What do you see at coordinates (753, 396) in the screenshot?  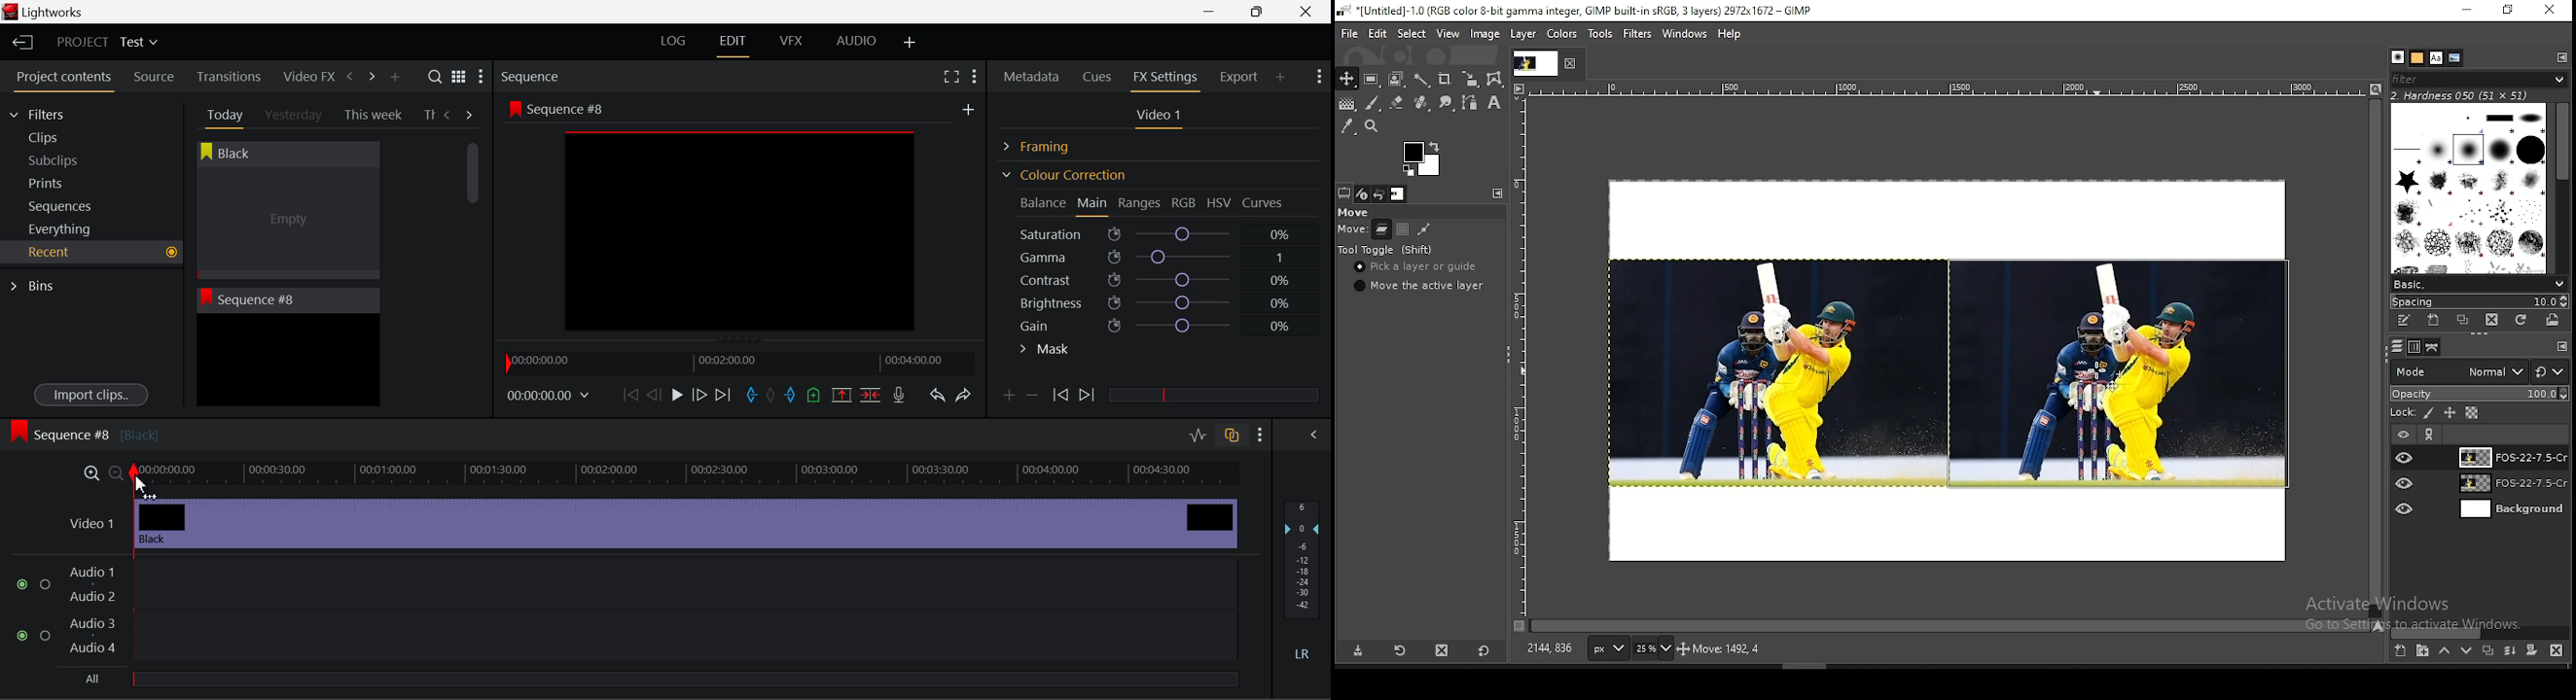 I see `Mark In` at bounding box center [753, 396].